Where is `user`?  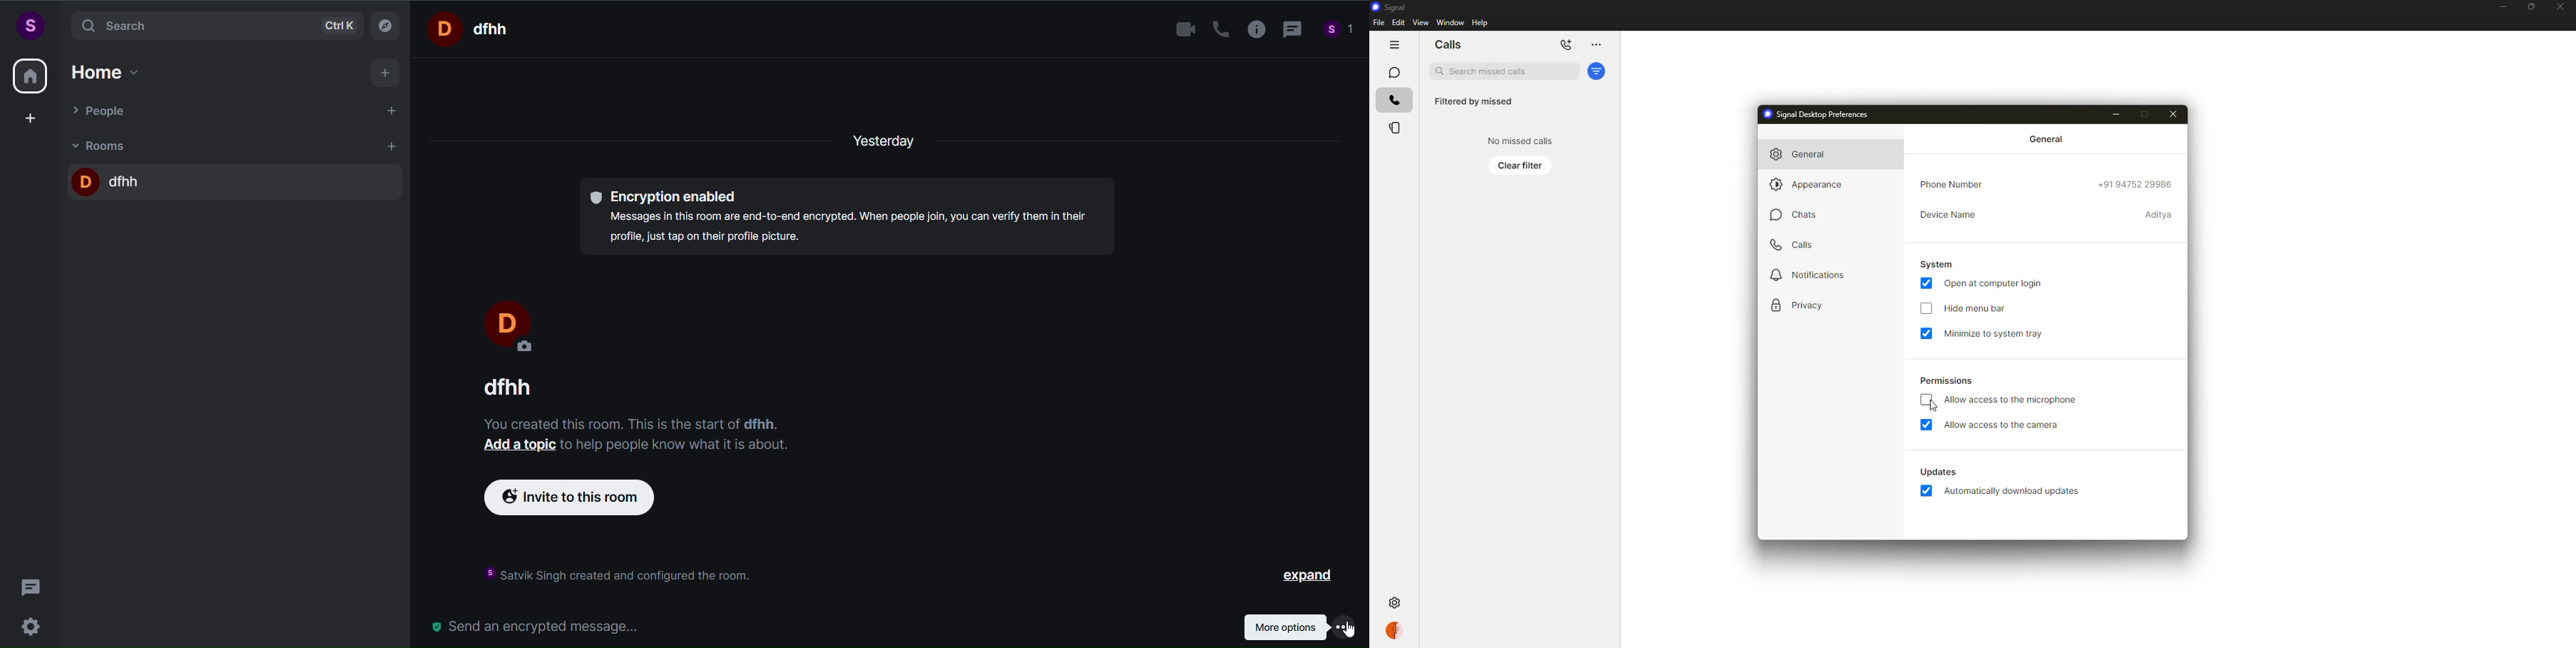
user is located at coordinates (29, 25).